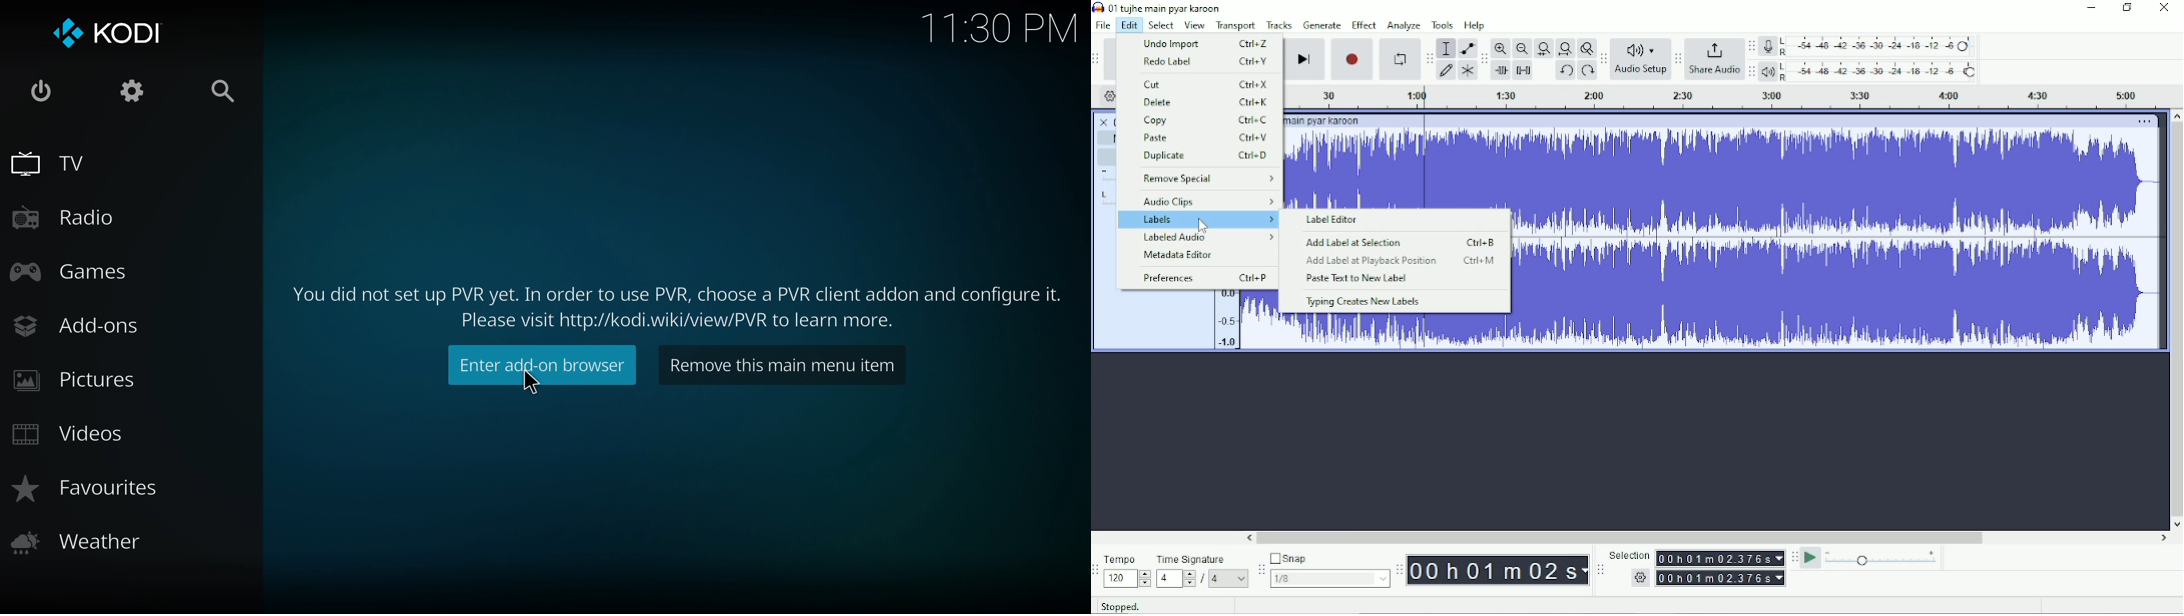 This screenshot has height=616, width=2184. I want to click on Undo, so click(1565, 70).